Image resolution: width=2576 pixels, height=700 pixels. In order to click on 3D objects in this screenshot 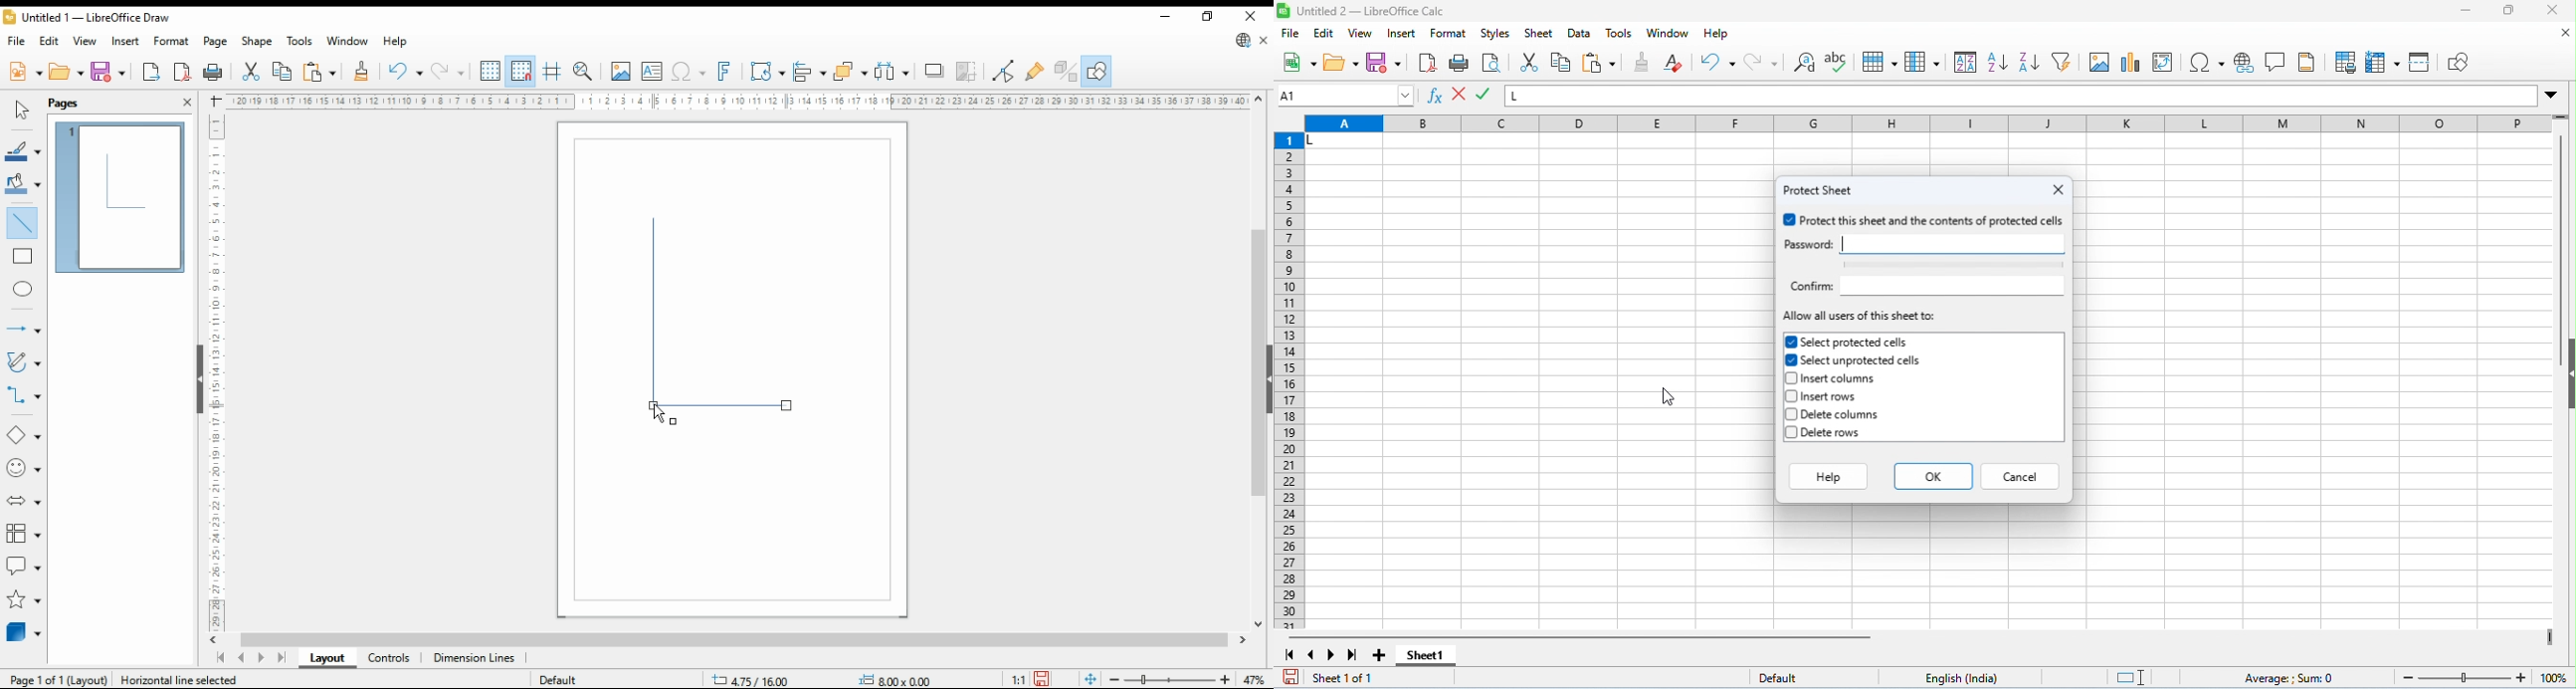, I will do `click(25, 632)`.